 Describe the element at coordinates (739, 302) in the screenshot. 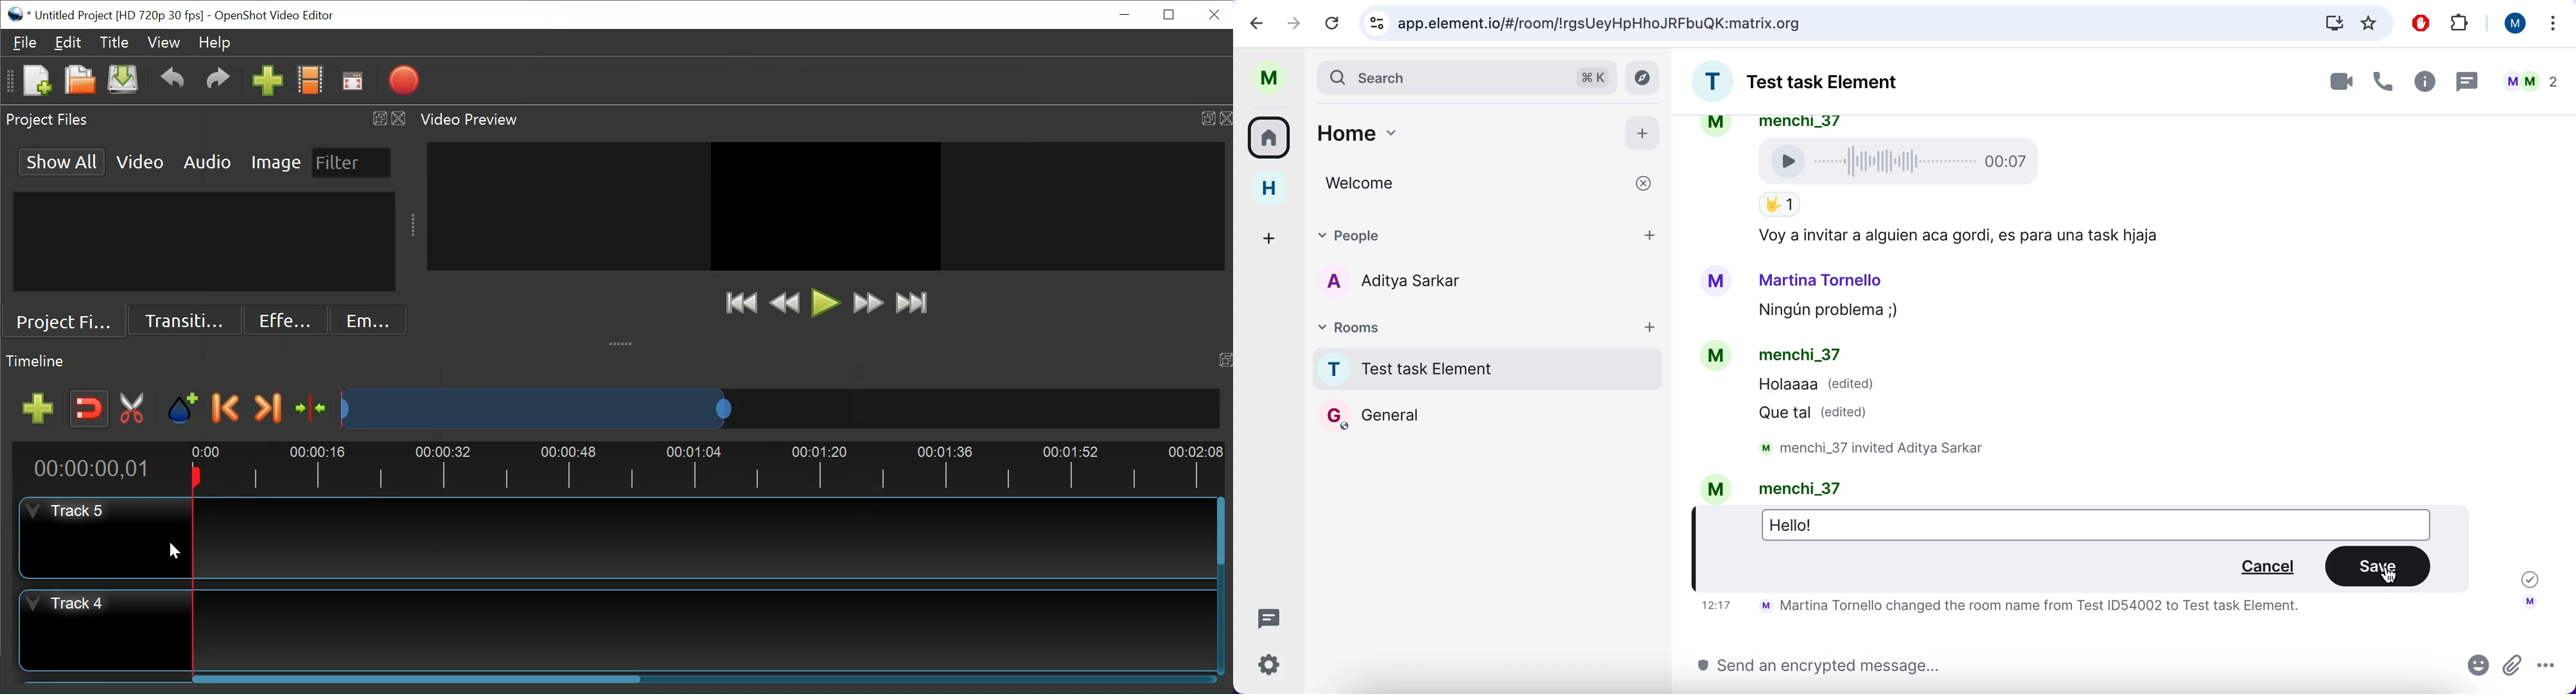

I see `Jump to Start` at that location.